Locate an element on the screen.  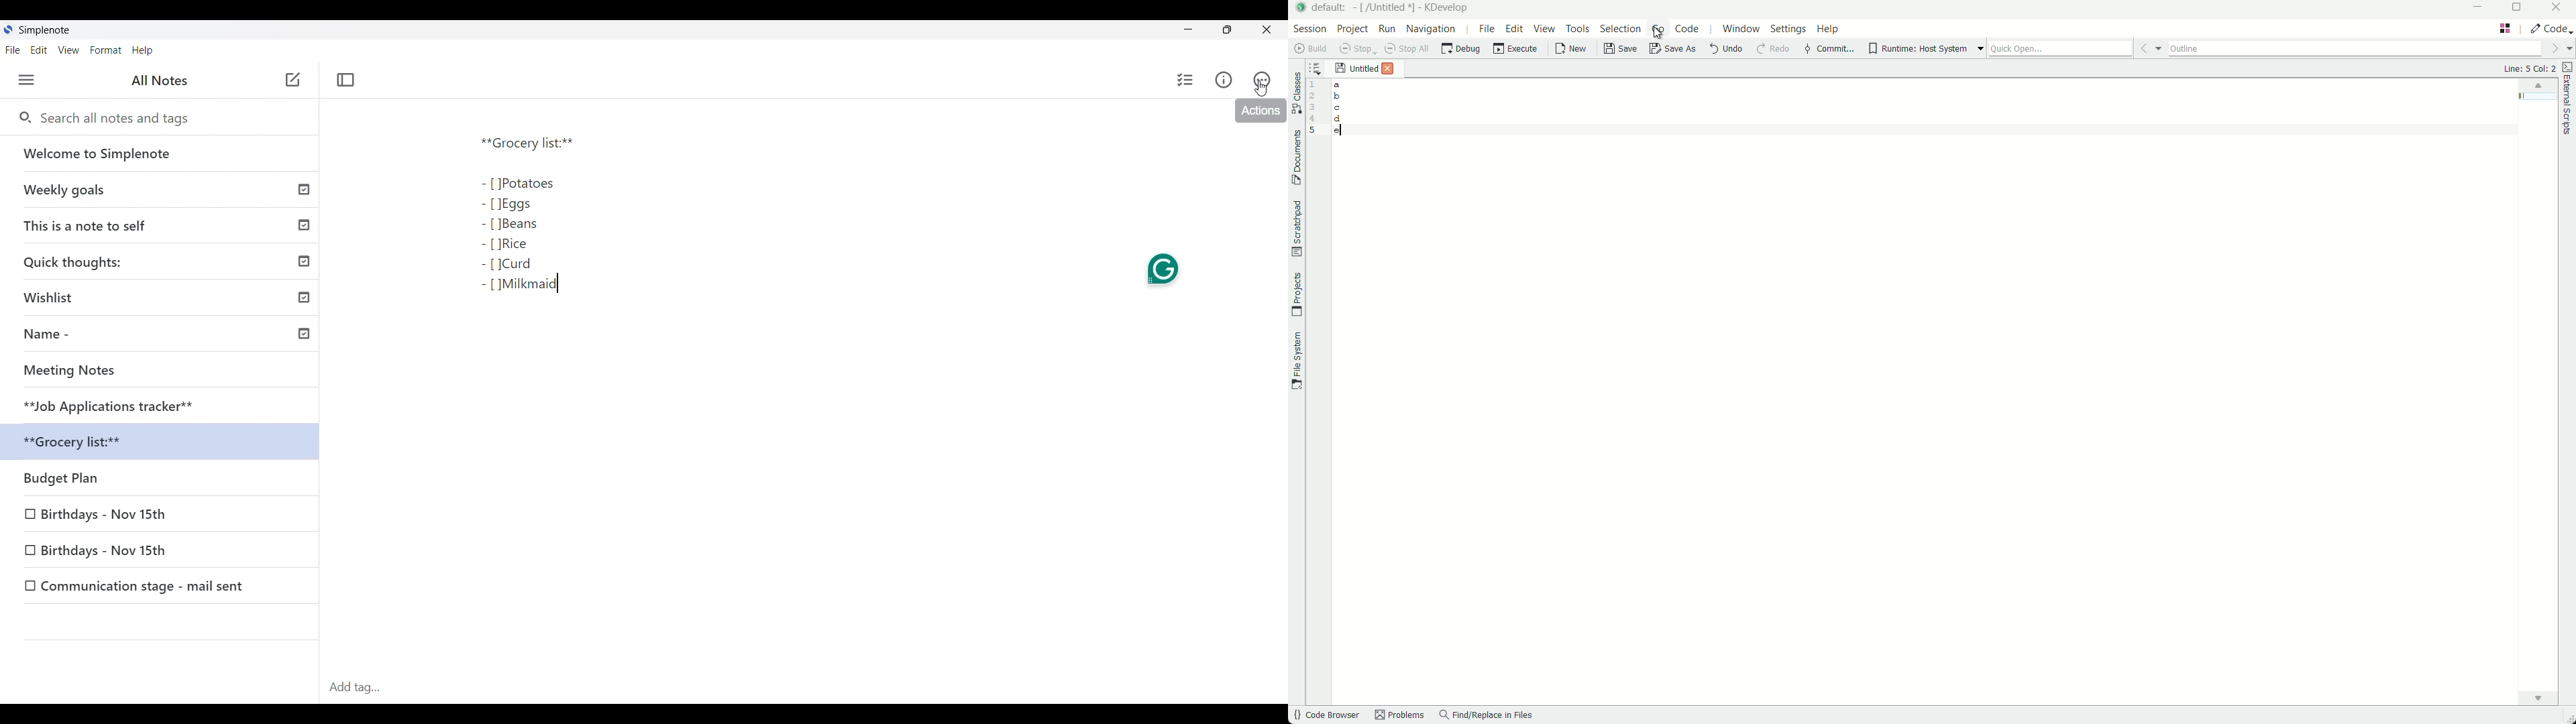
**Grocery list:** -[]Potatoes -[]Eggs -[]Beans -[]Rice -[]Curd -[]Milkmaid is located at coordinates (564, 226).